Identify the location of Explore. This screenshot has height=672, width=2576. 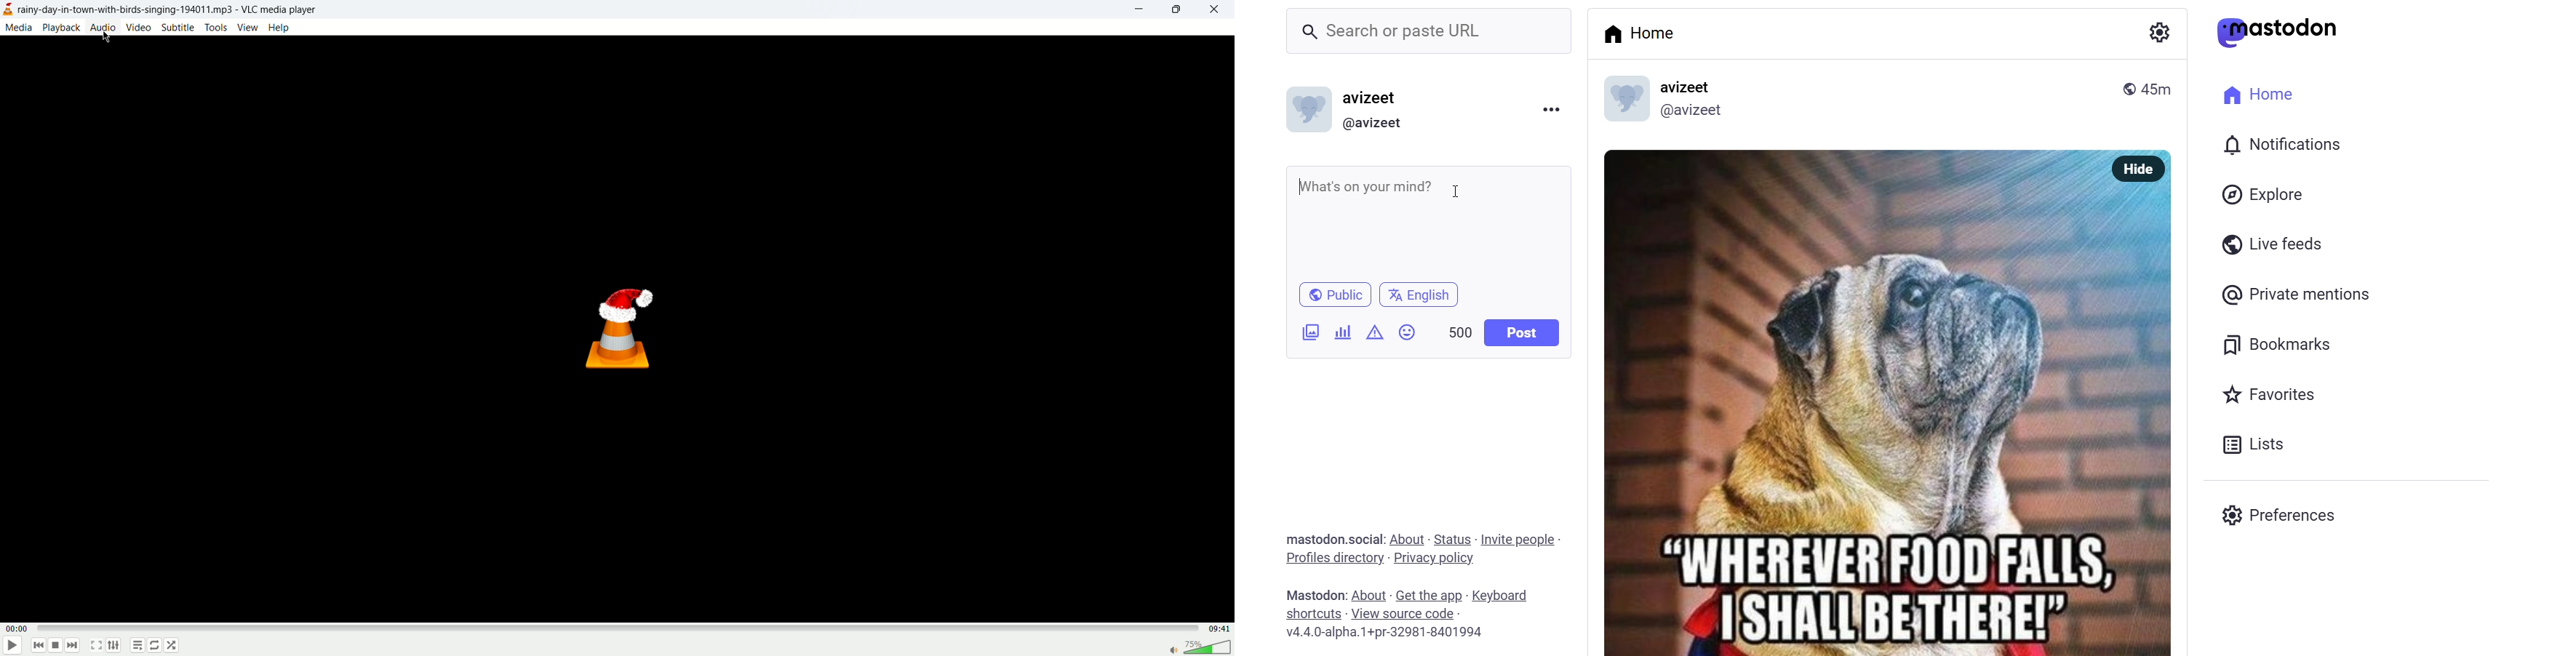
(2298, 195).